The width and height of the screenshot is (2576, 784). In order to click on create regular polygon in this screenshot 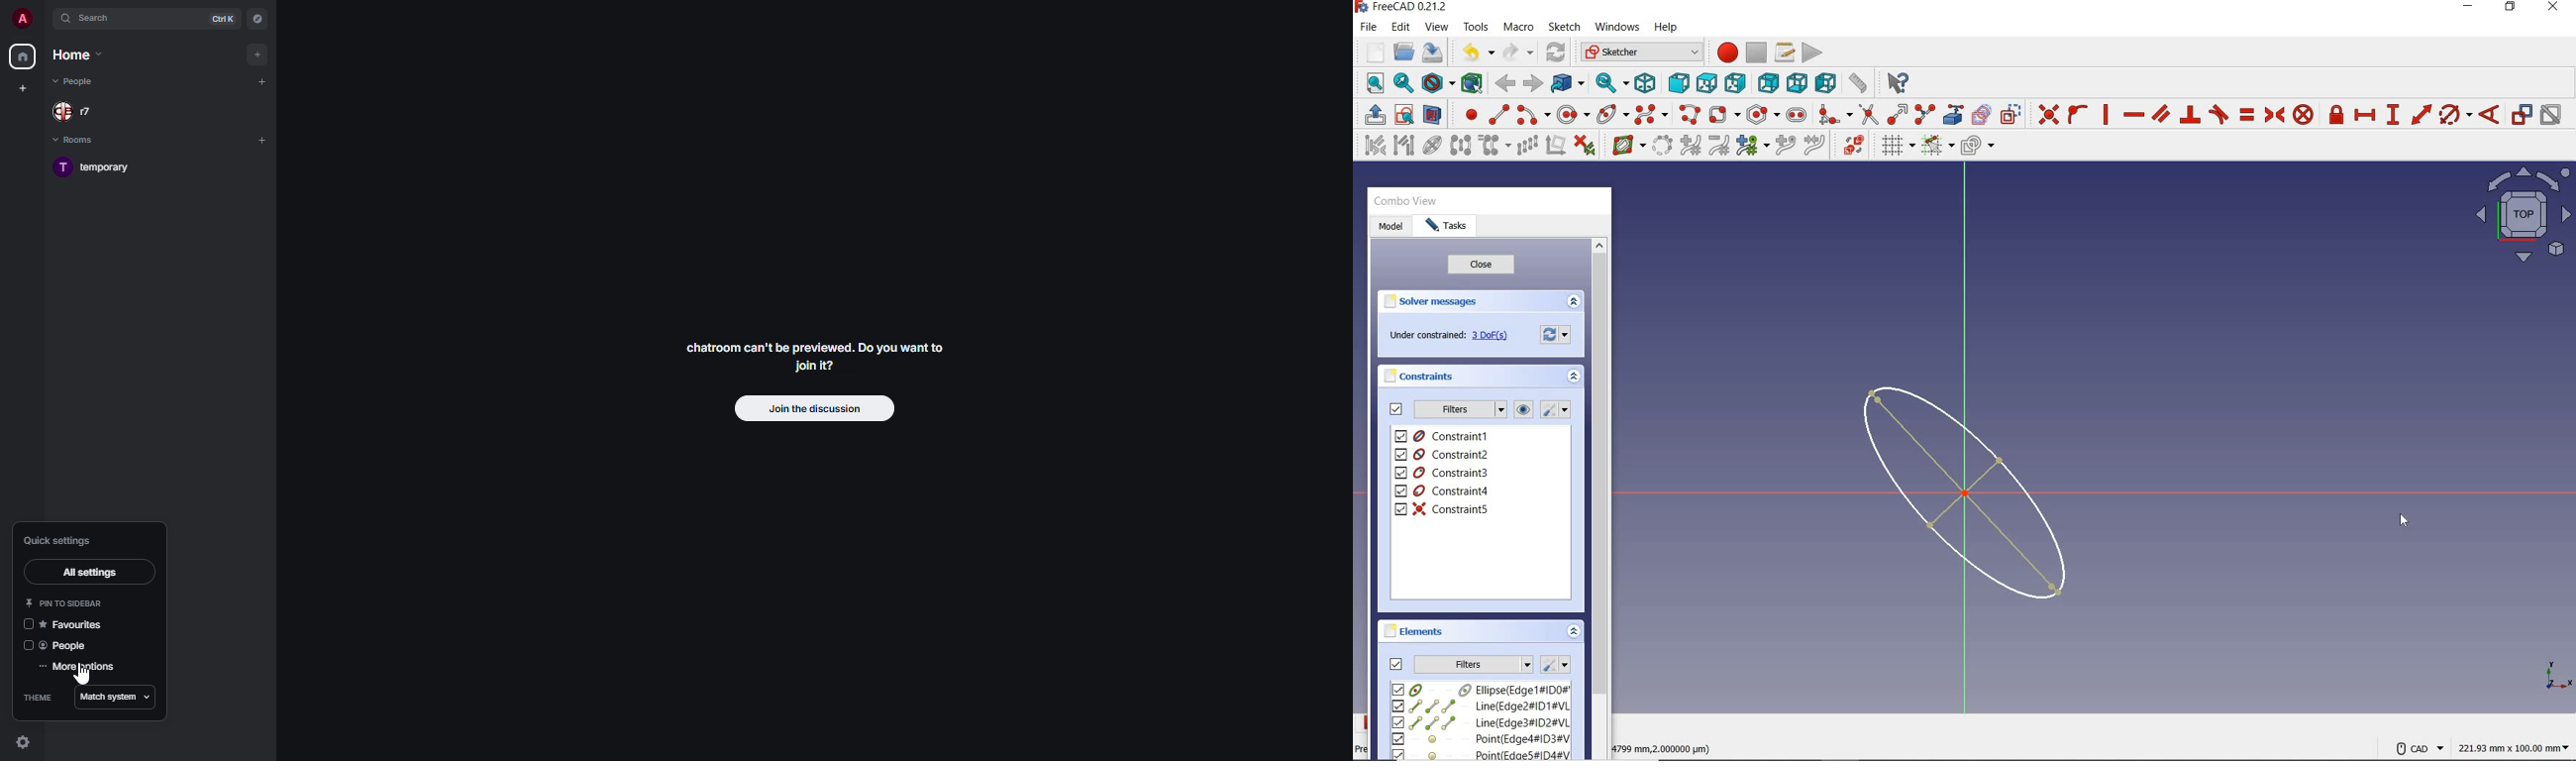, I will do `click(1764, 114)`.